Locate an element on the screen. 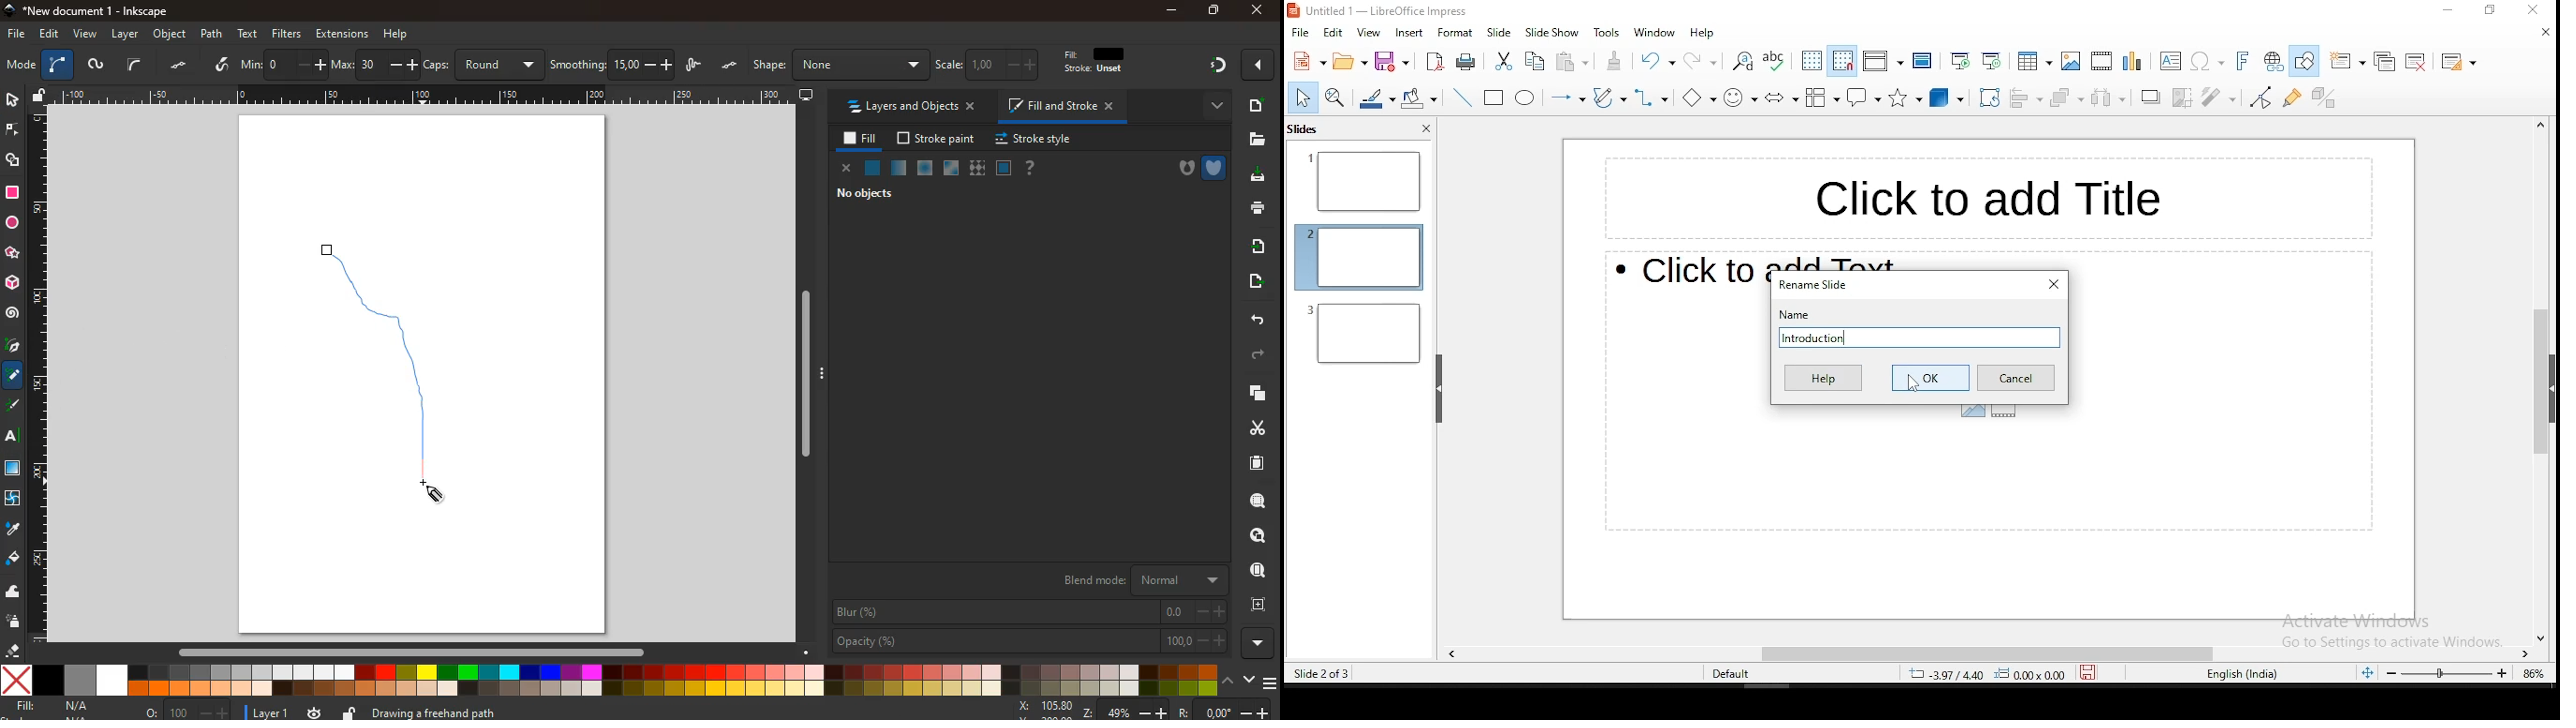 This screenshot has height=728, width=2576. blur is located at coordinates (1030, 612).